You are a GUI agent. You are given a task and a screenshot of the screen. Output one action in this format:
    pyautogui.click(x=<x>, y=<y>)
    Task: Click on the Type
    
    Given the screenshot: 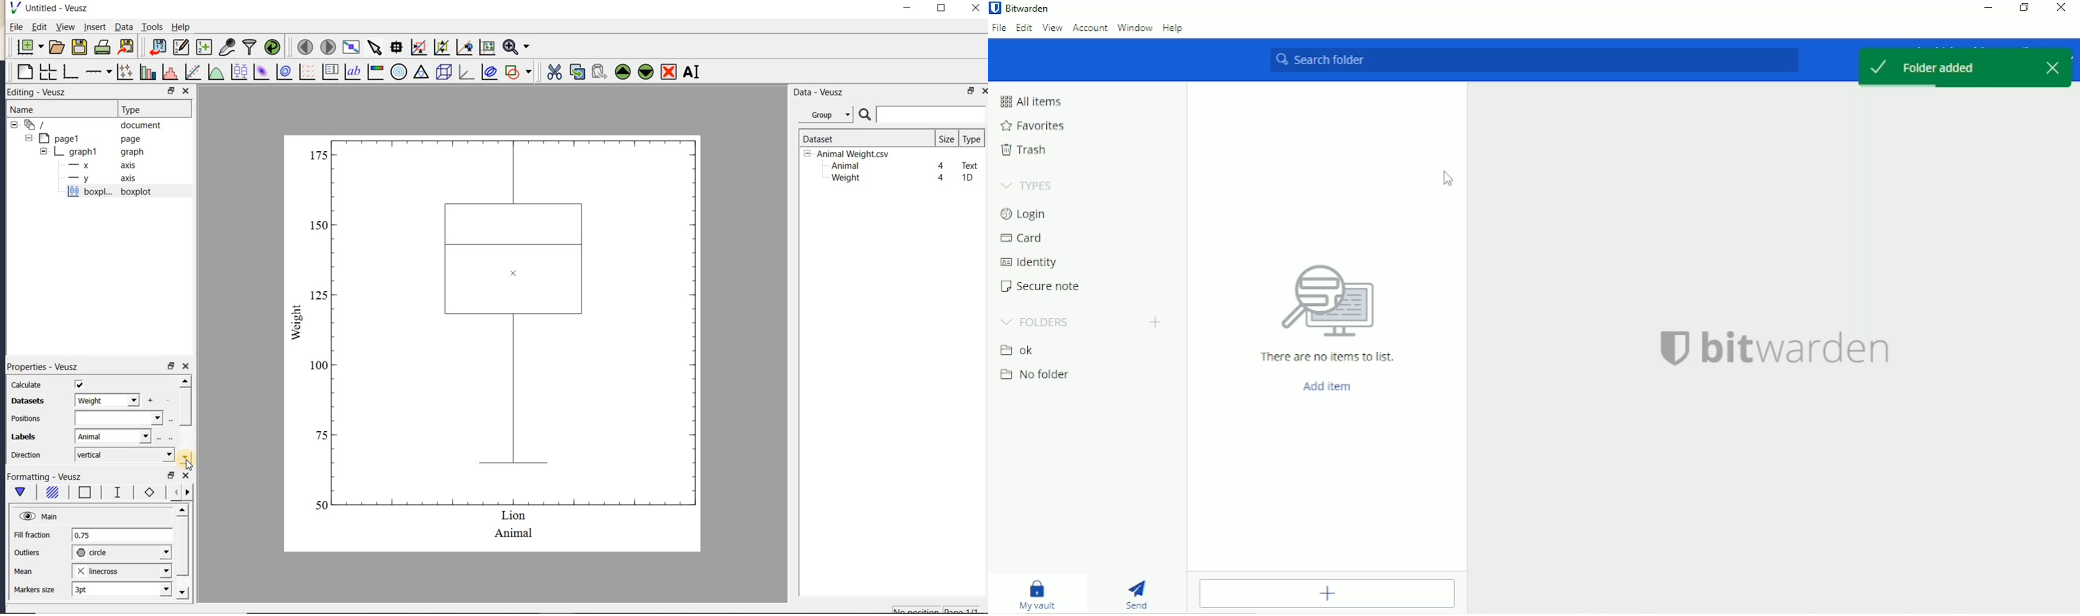 What is the action you would take?
    pyautogui.click(x=152, y=108)
    